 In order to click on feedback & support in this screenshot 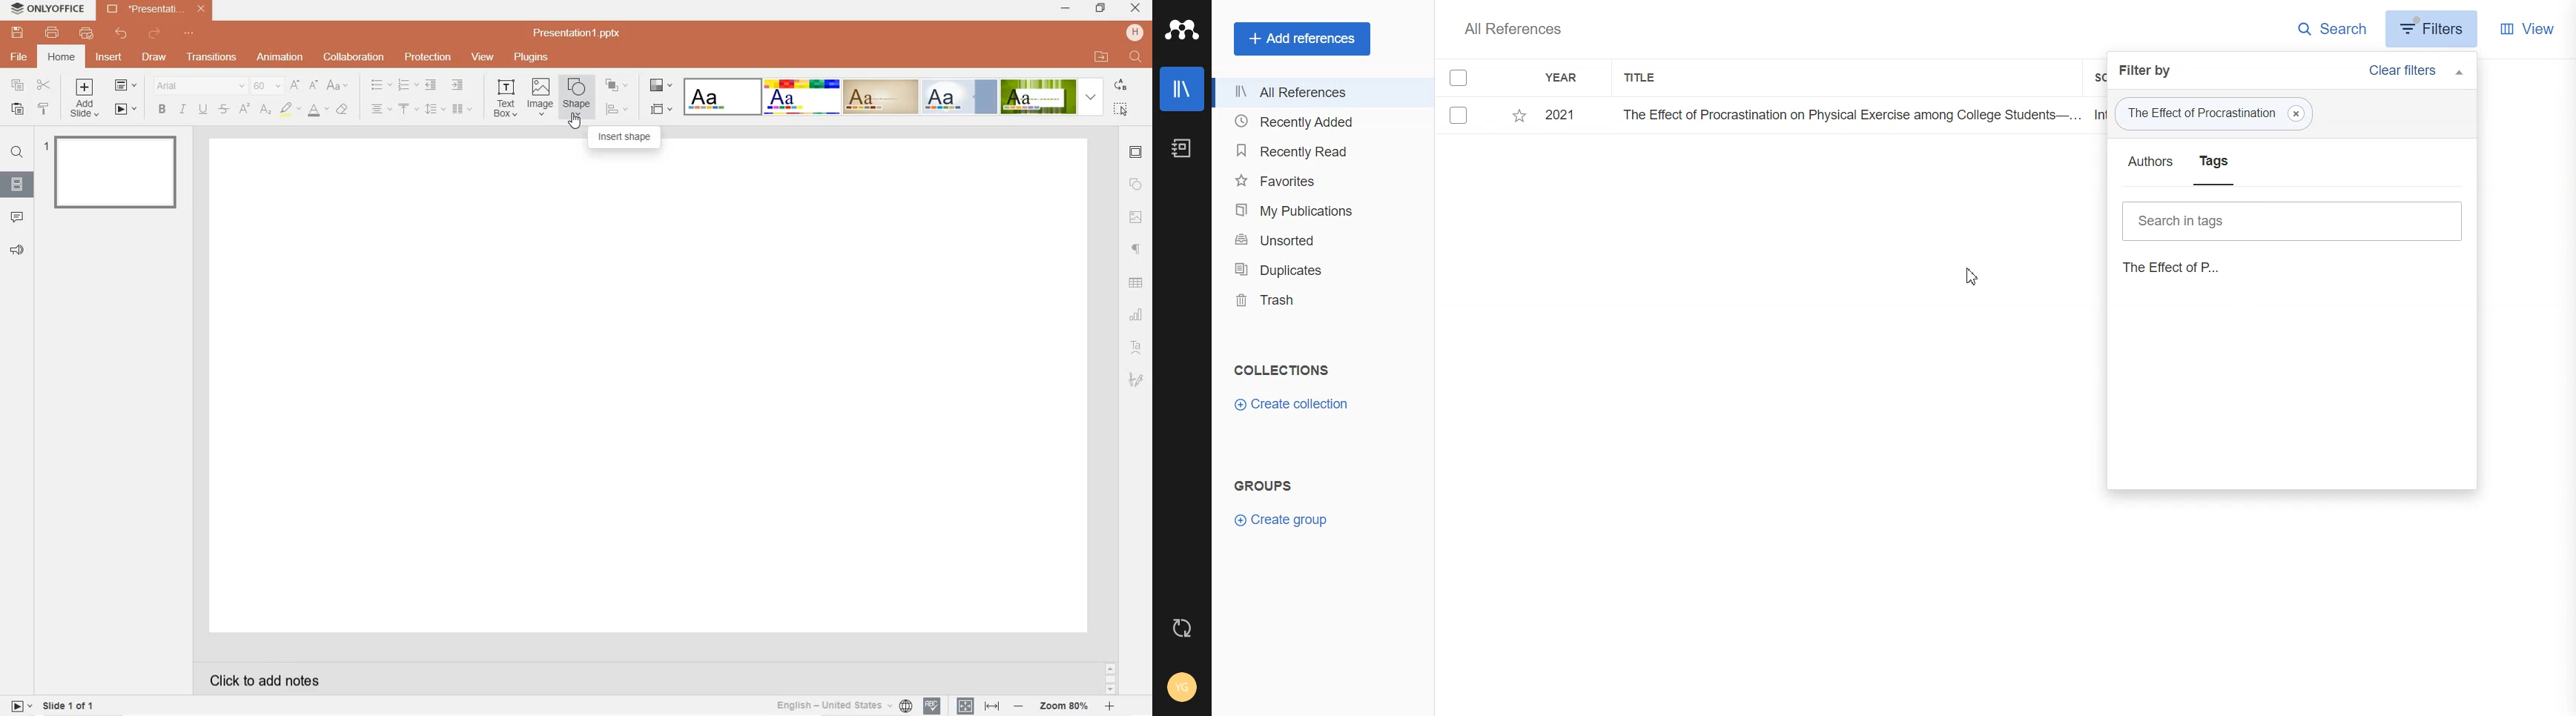, I will do `click(16, 250)`.